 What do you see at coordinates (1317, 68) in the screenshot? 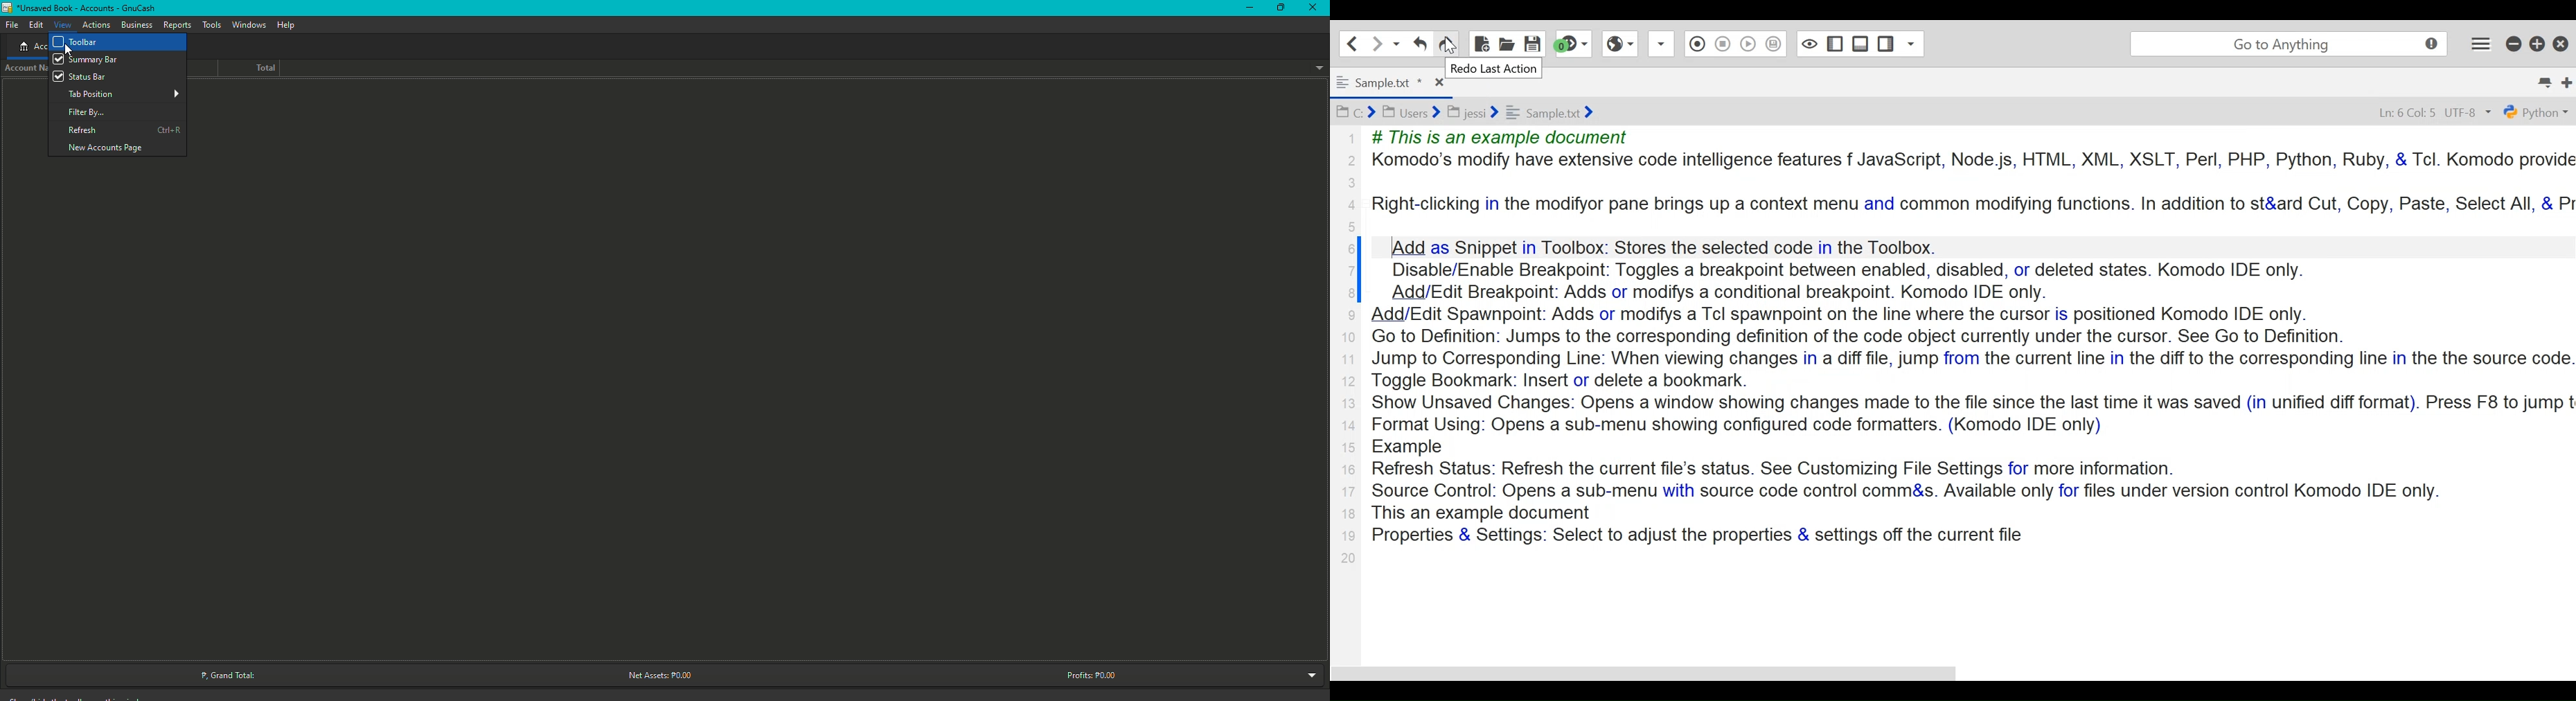
I see `Drop down` at bounding box center [1317, 68].